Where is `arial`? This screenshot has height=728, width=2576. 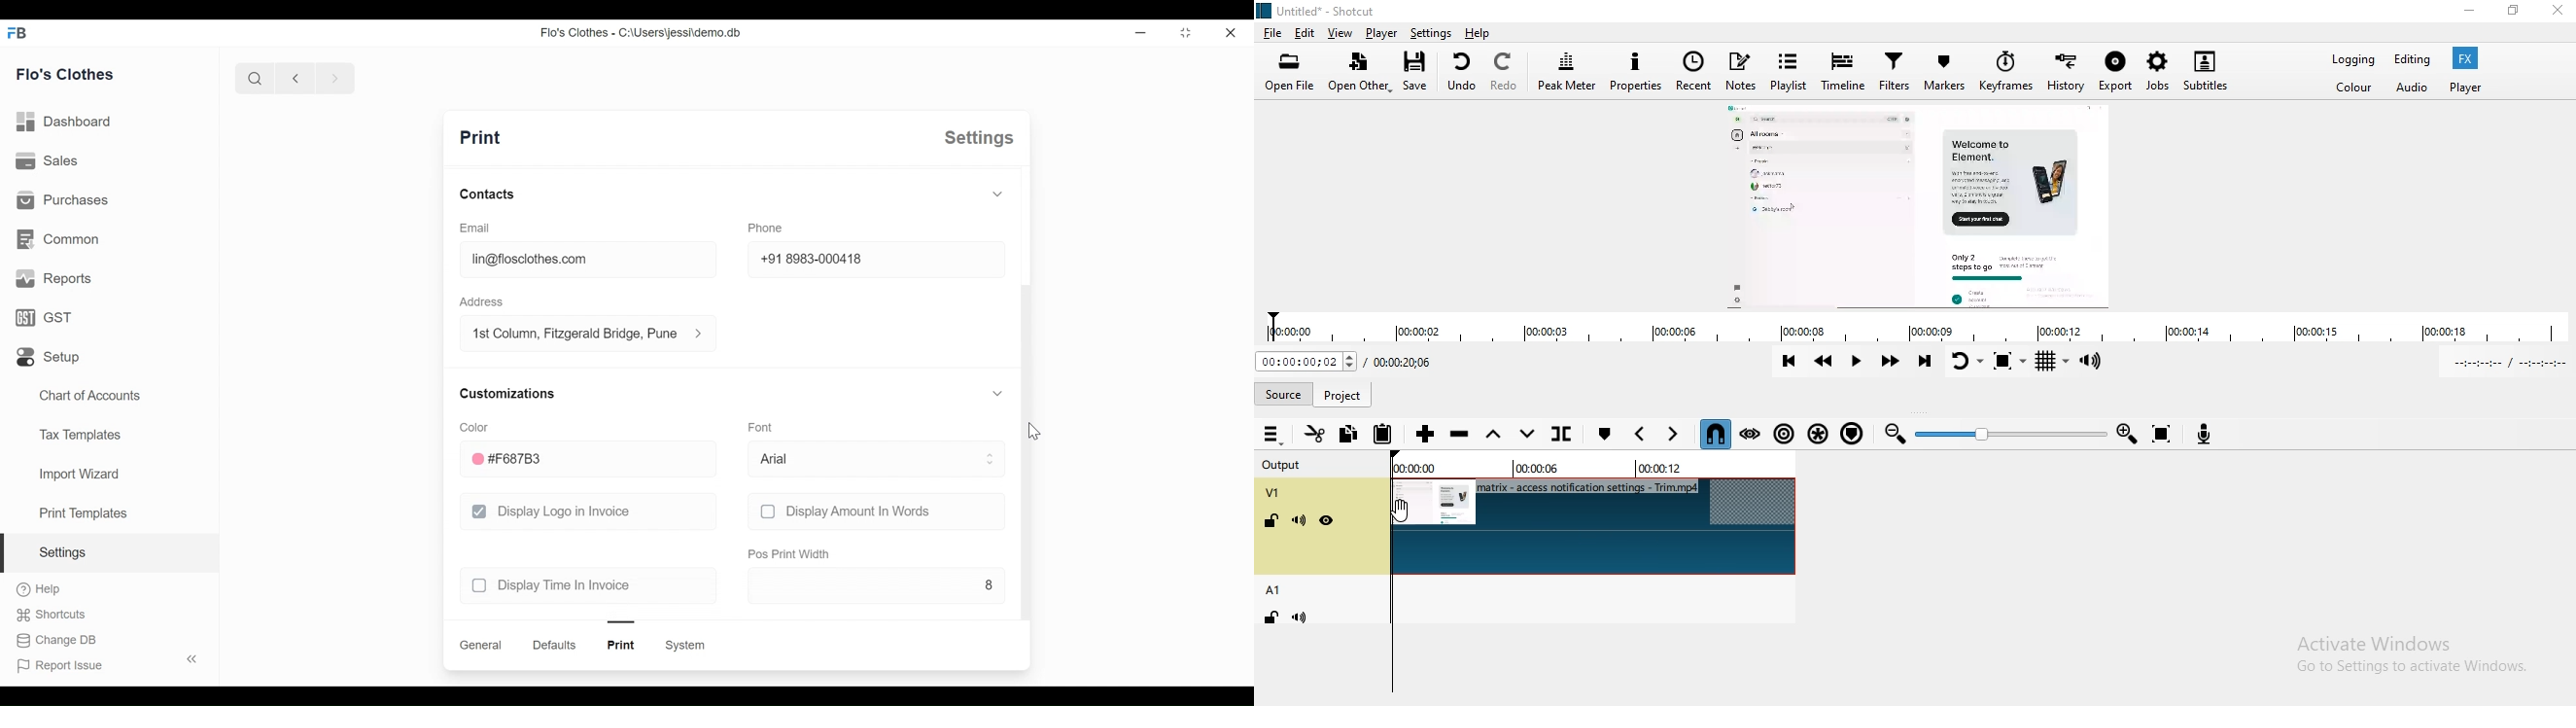
arial is located at coordinates (877, 459).